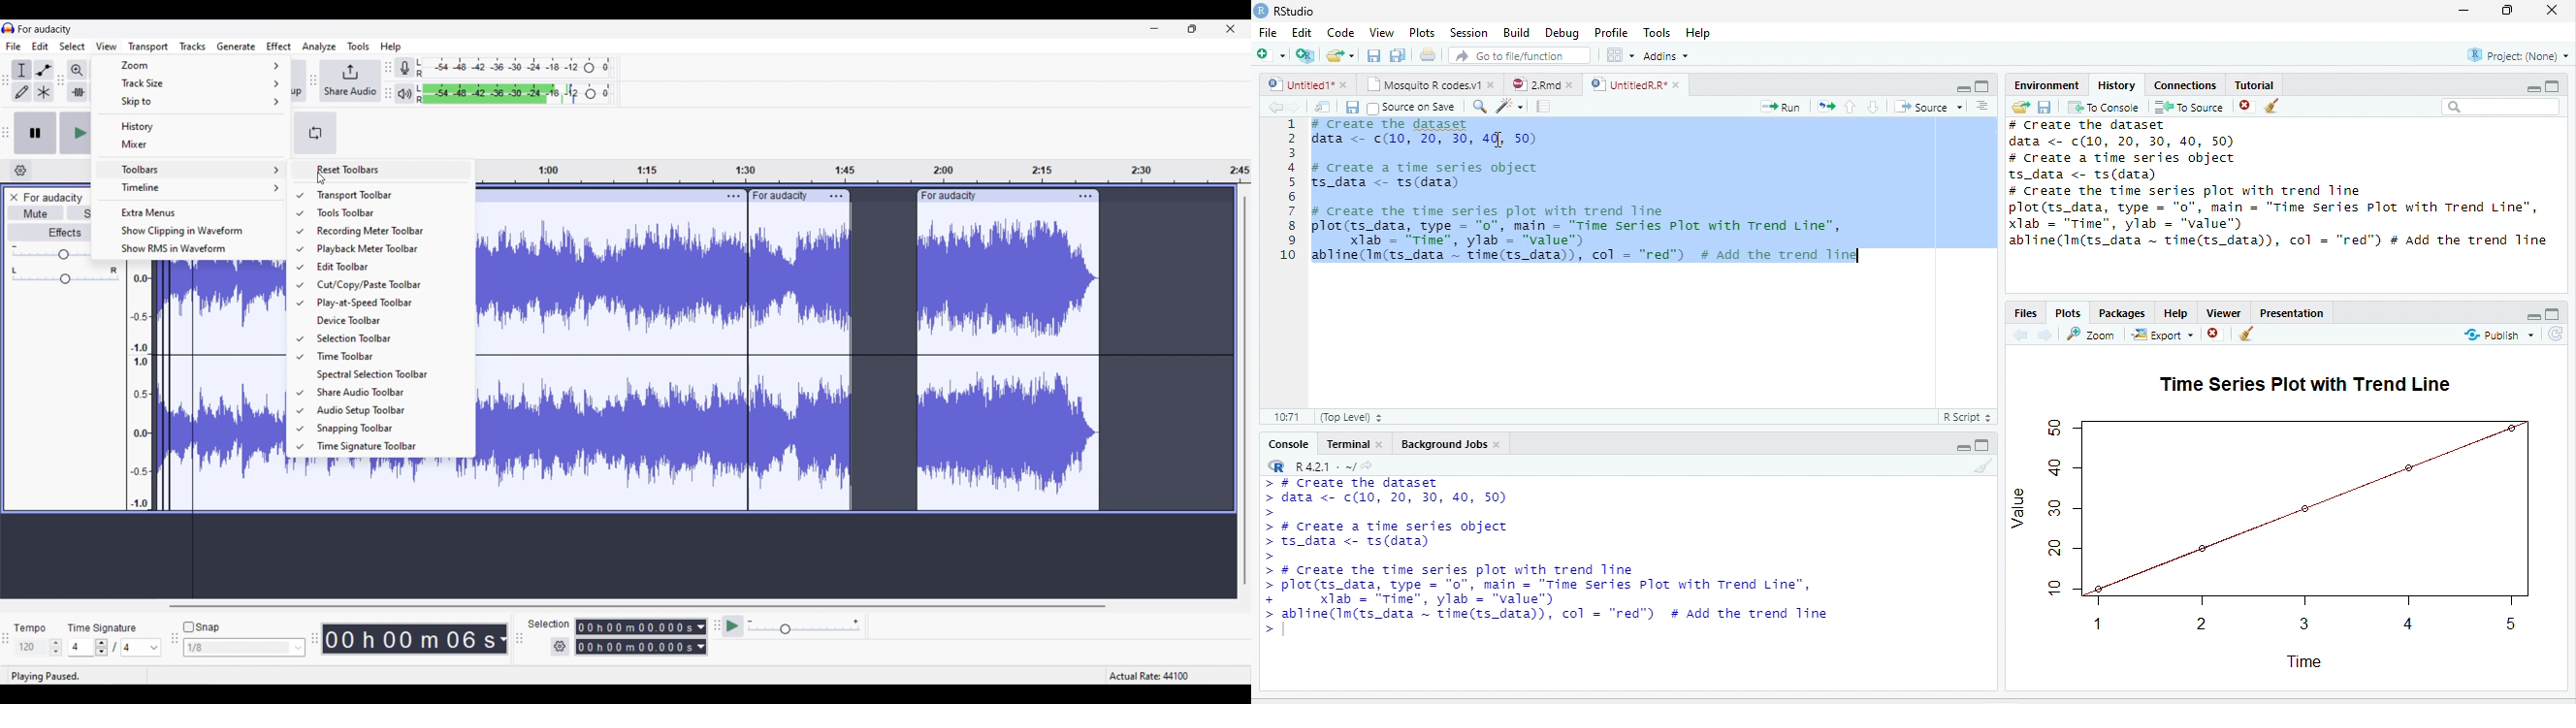  I want to click on Presentation, so click(2292, 311).